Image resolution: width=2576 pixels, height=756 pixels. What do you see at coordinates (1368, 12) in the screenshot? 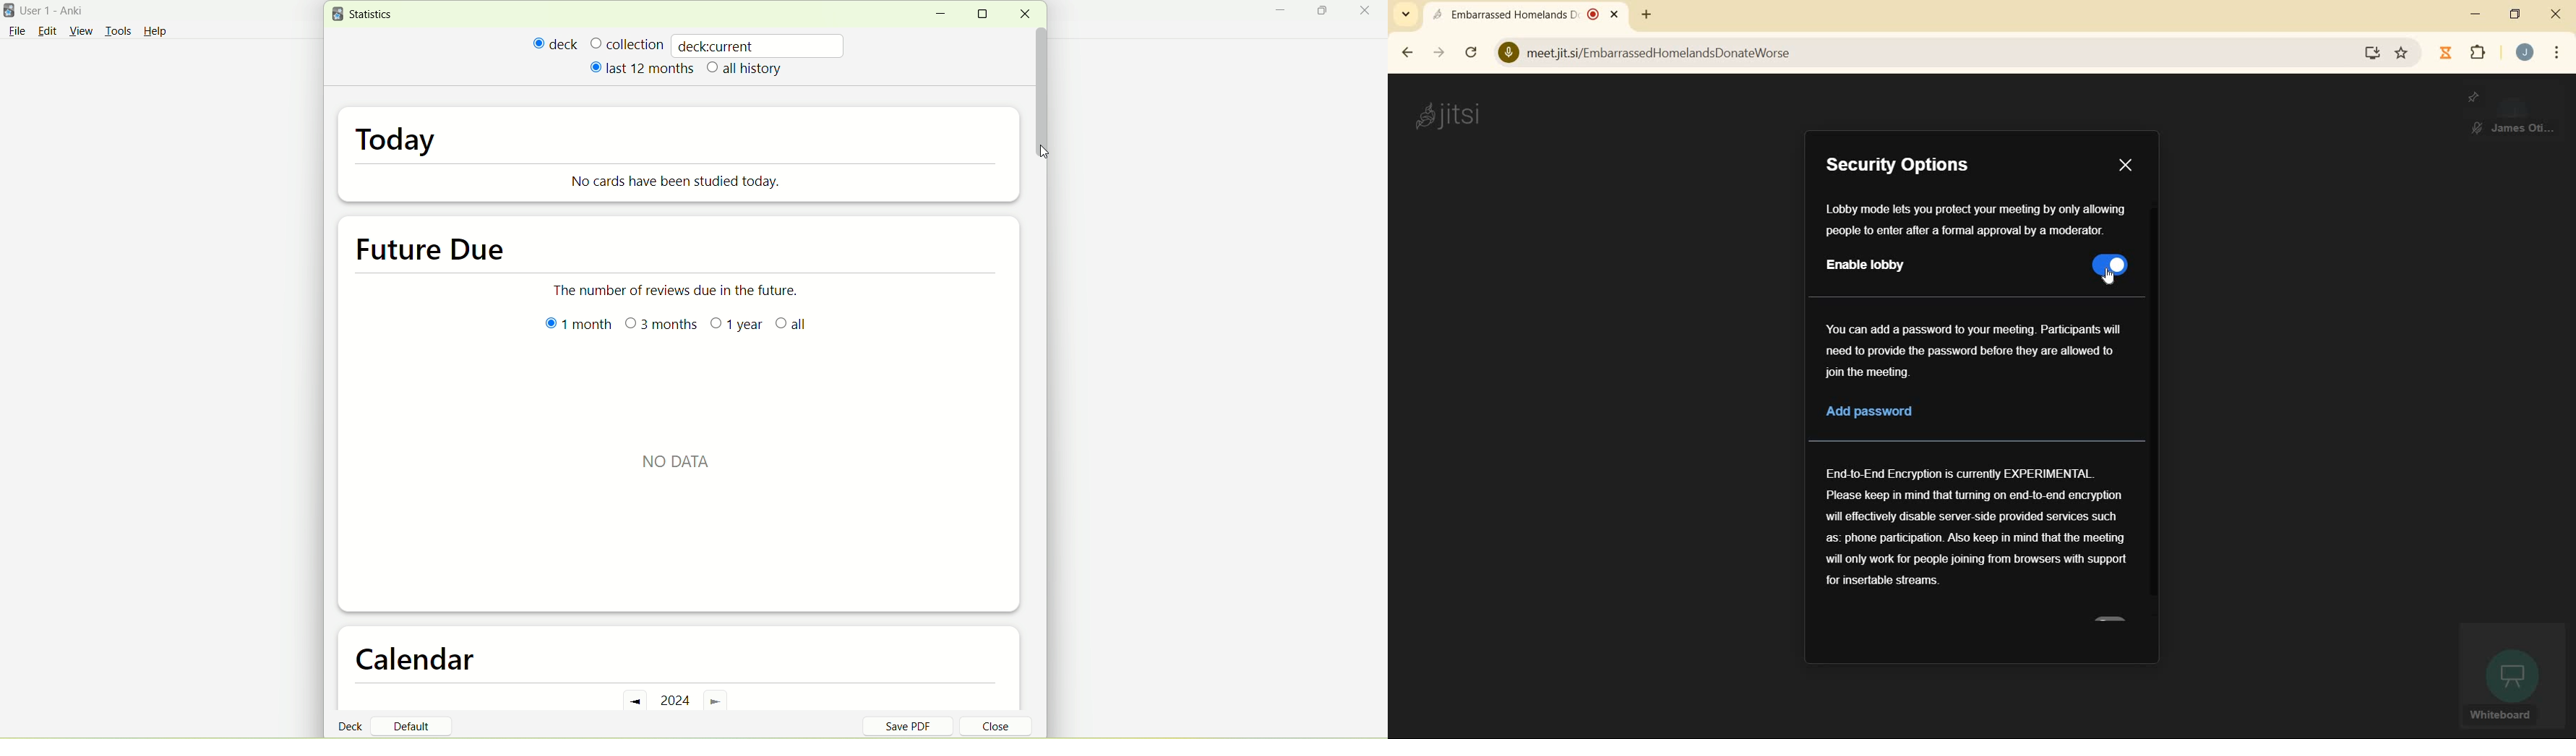
I see `close` at bounding box center [1368, 12].